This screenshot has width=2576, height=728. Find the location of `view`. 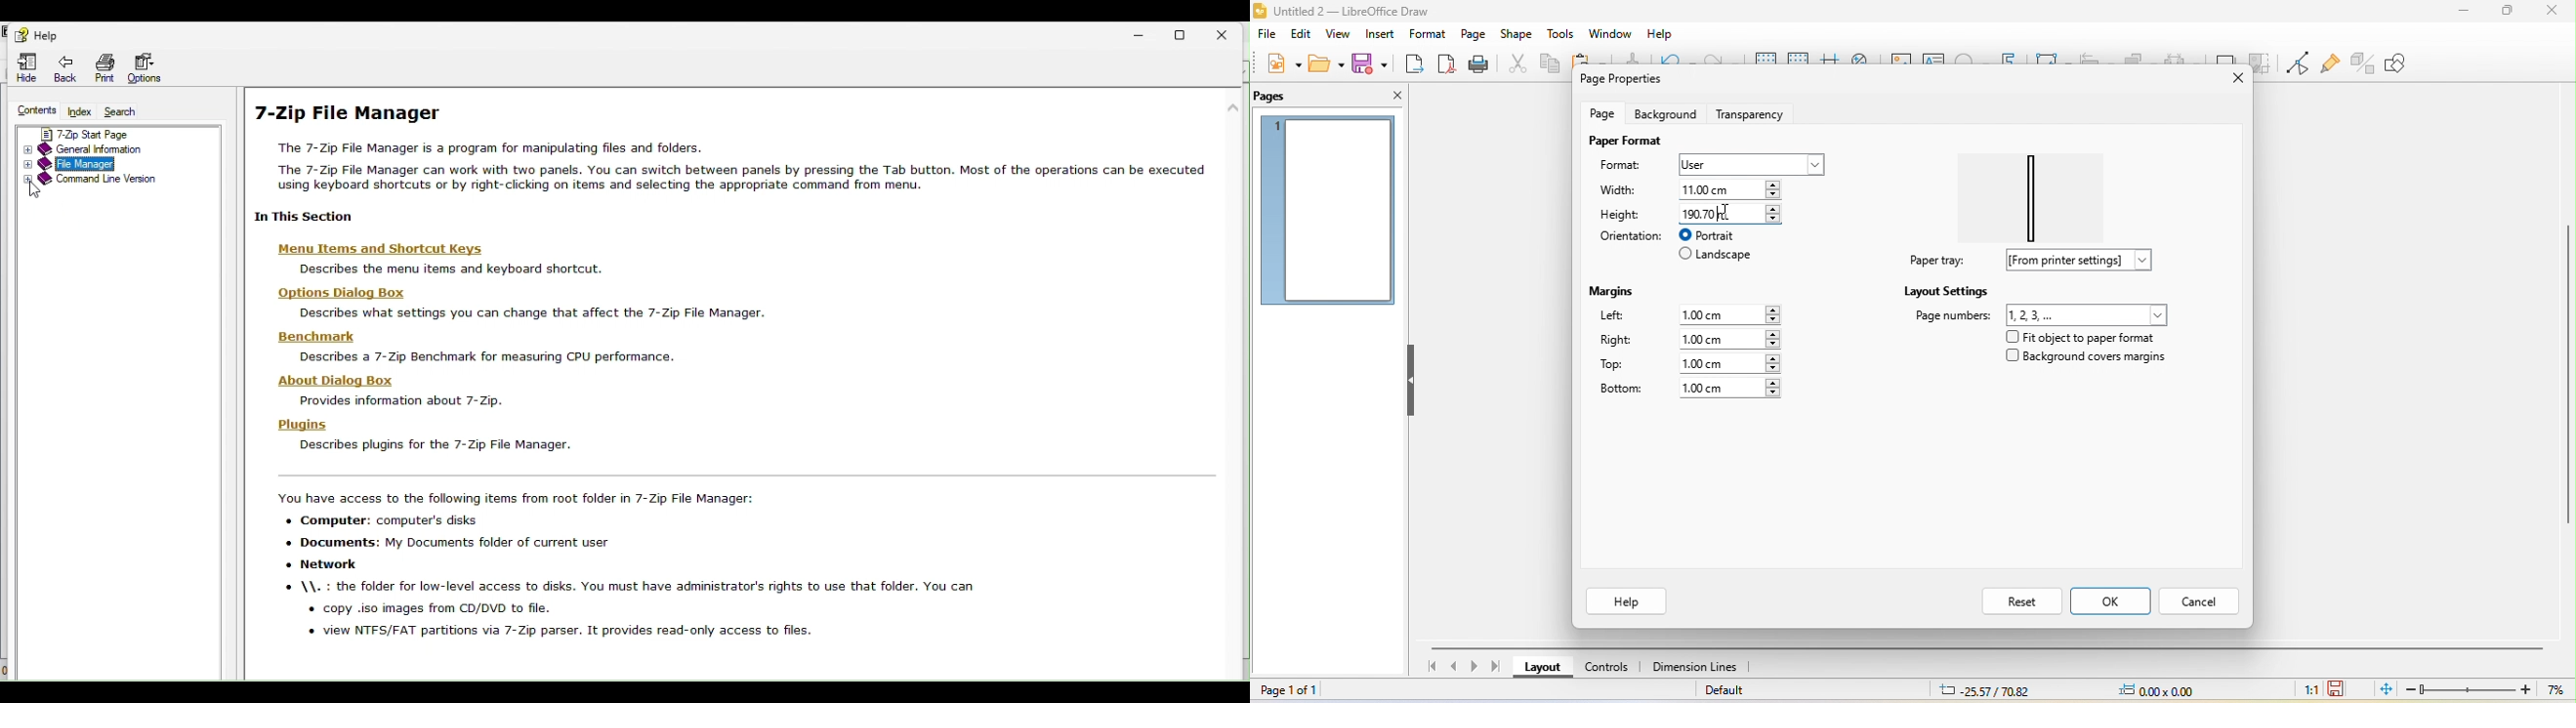

view is located at coordinates (1336, 36).